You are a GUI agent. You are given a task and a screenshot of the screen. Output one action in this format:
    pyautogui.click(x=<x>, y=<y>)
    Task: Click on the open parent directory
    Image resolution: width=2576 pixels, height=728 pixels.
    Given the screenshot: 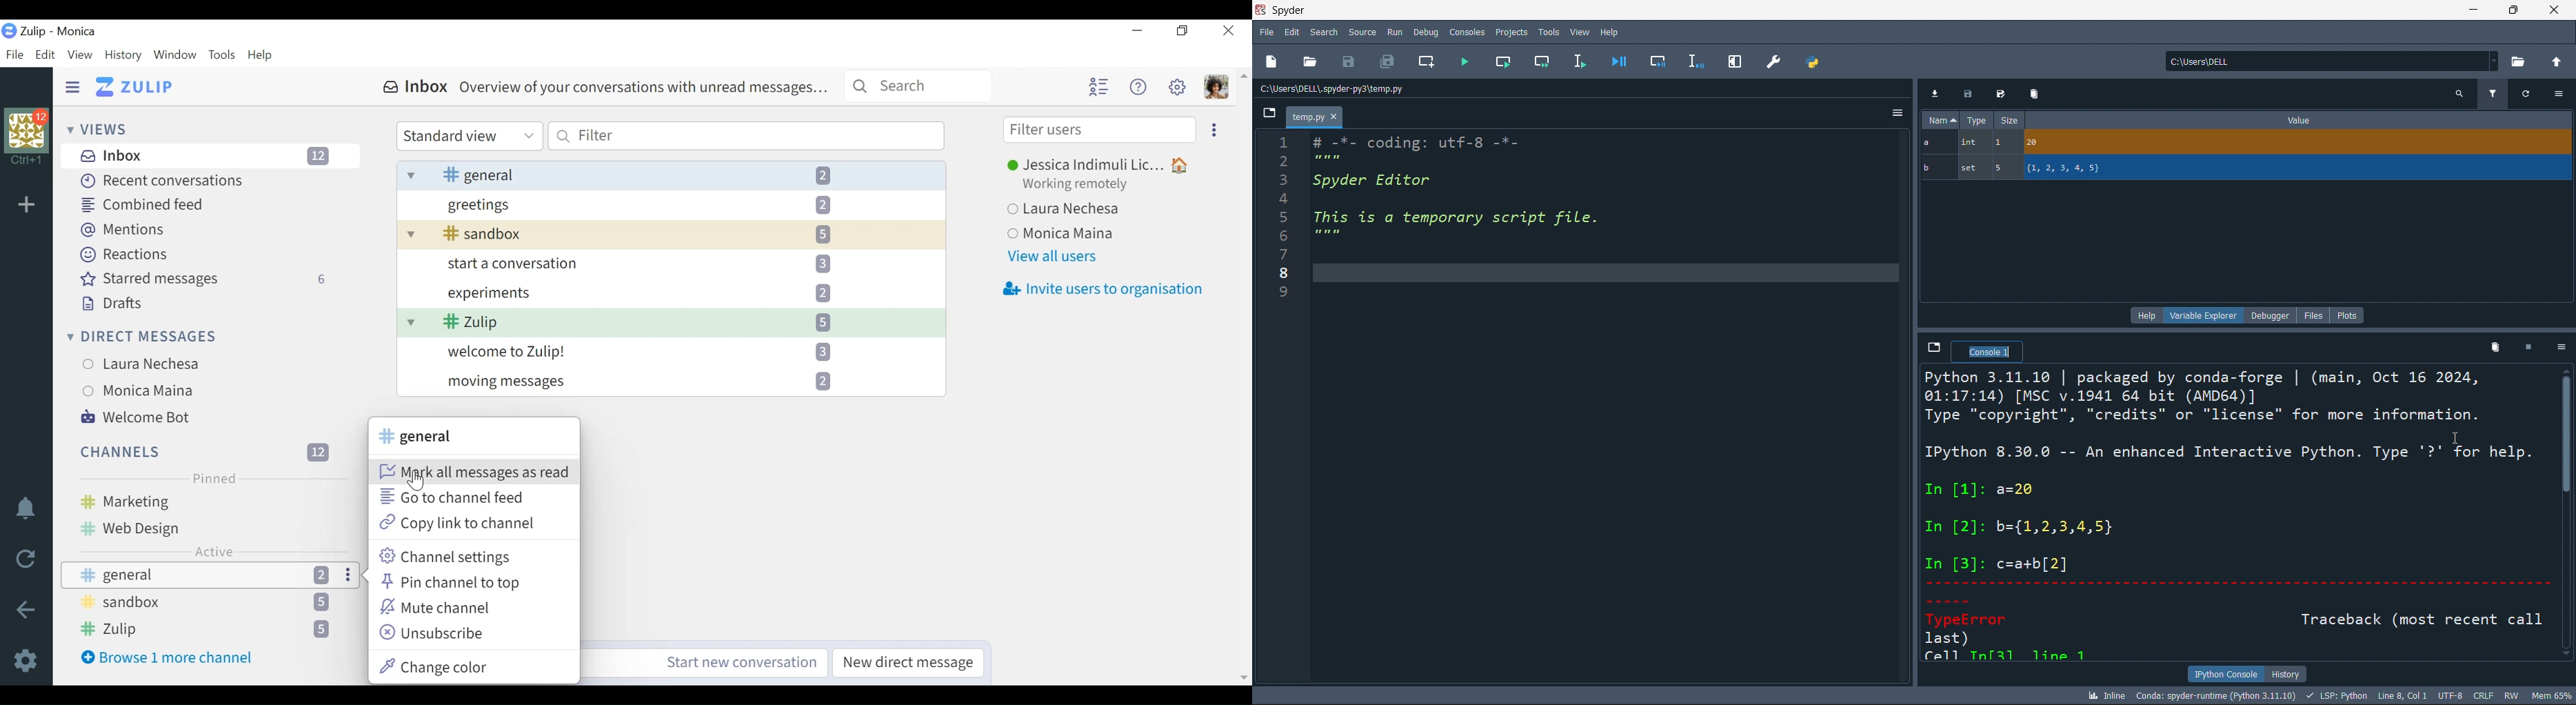 What is the action you would take?
    pyautogui.click(x=2558, y=61)
    